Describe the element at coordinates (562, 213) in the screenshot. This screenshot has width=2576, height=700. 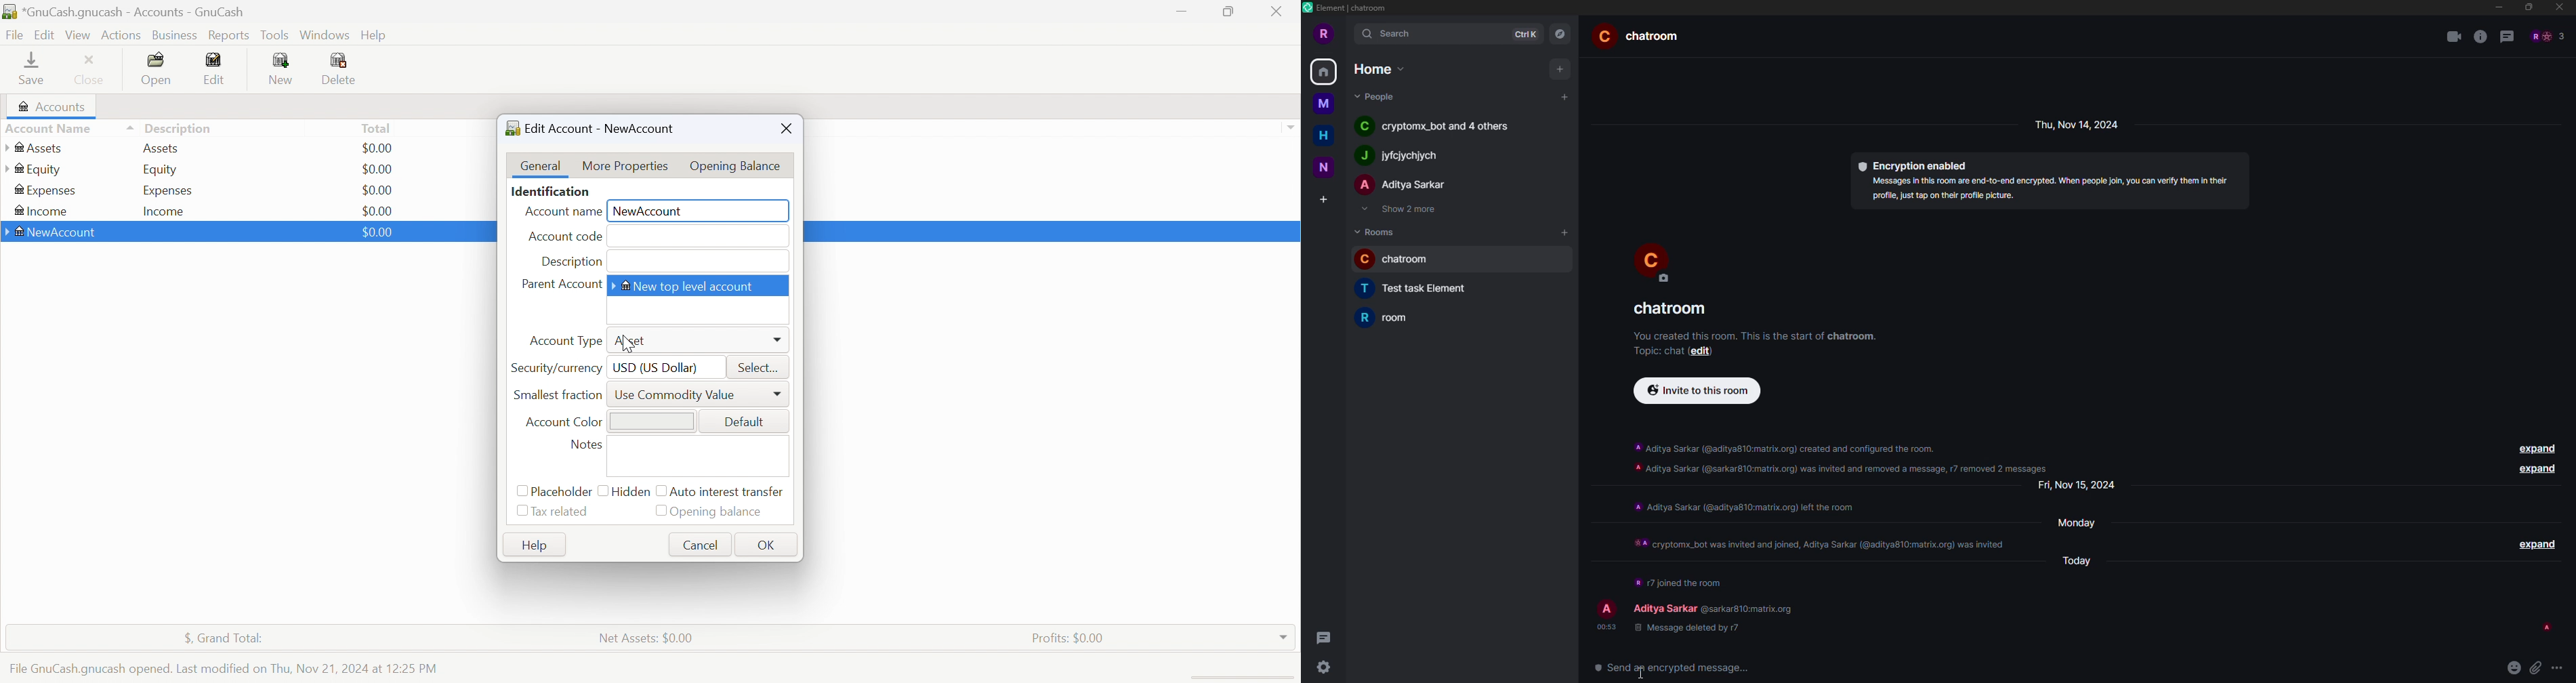
I see `Account Name` at that location.